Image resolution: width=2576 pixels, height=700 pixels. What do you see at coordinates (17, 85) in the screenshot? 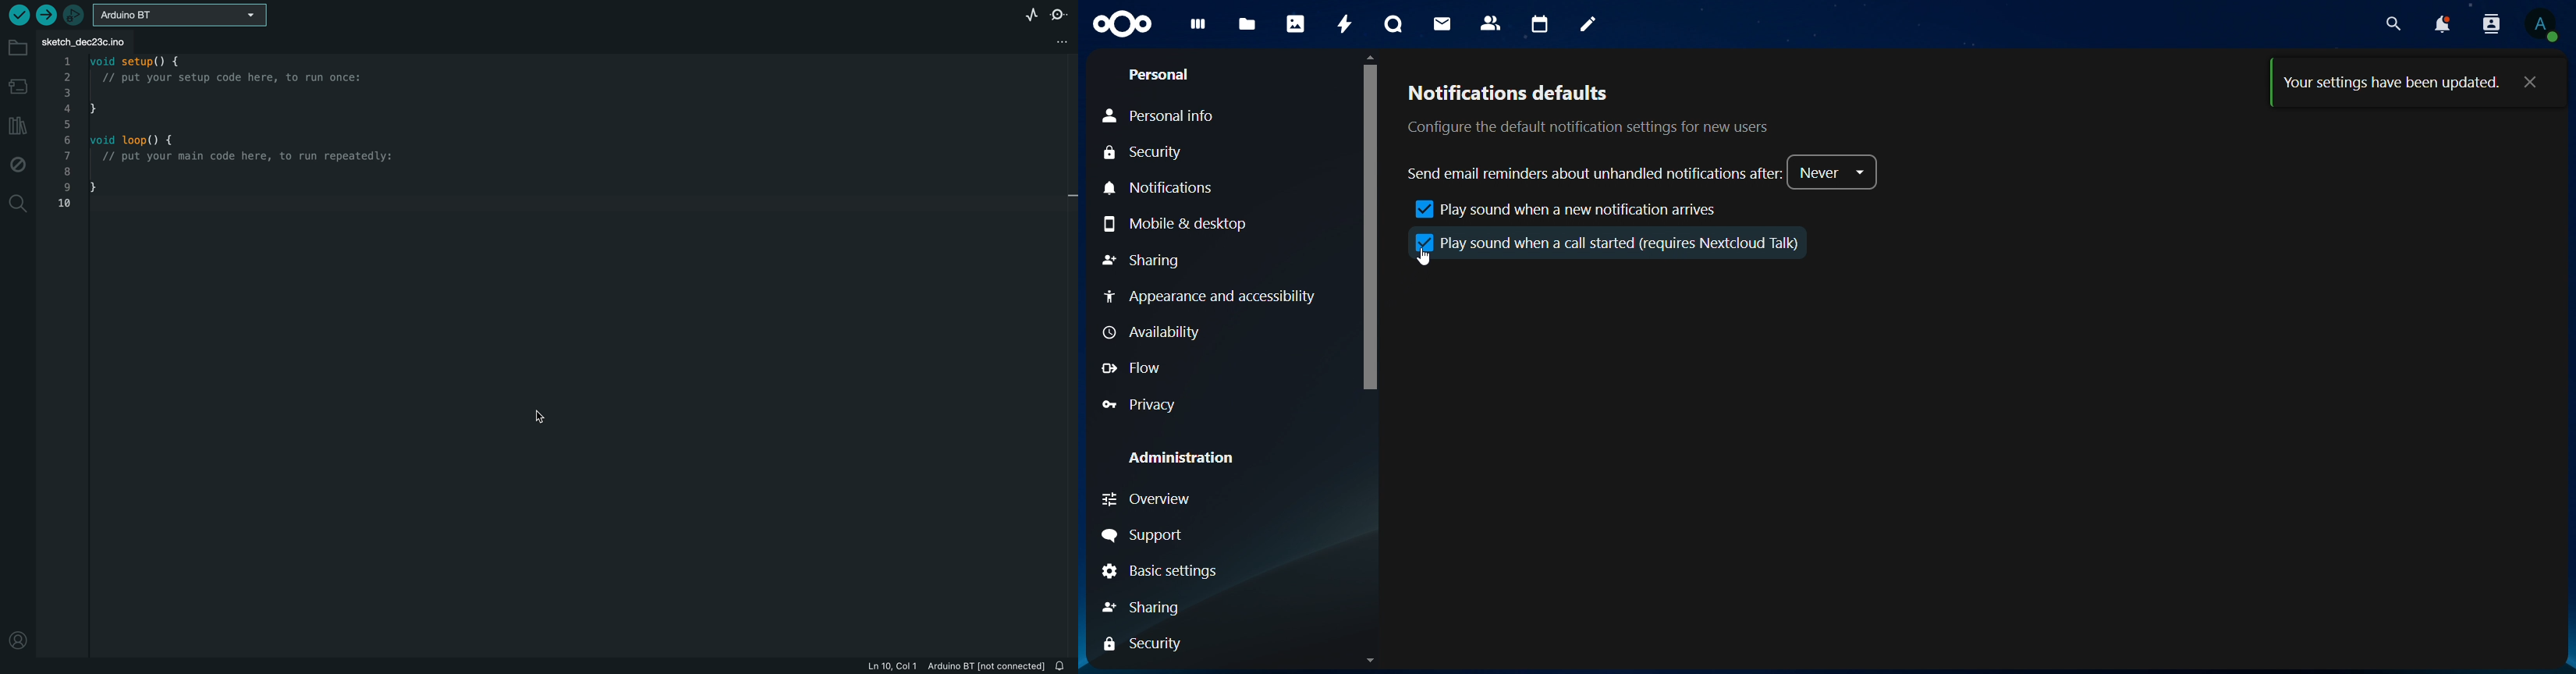
I see `board manager` at bounding box center [17, 85].